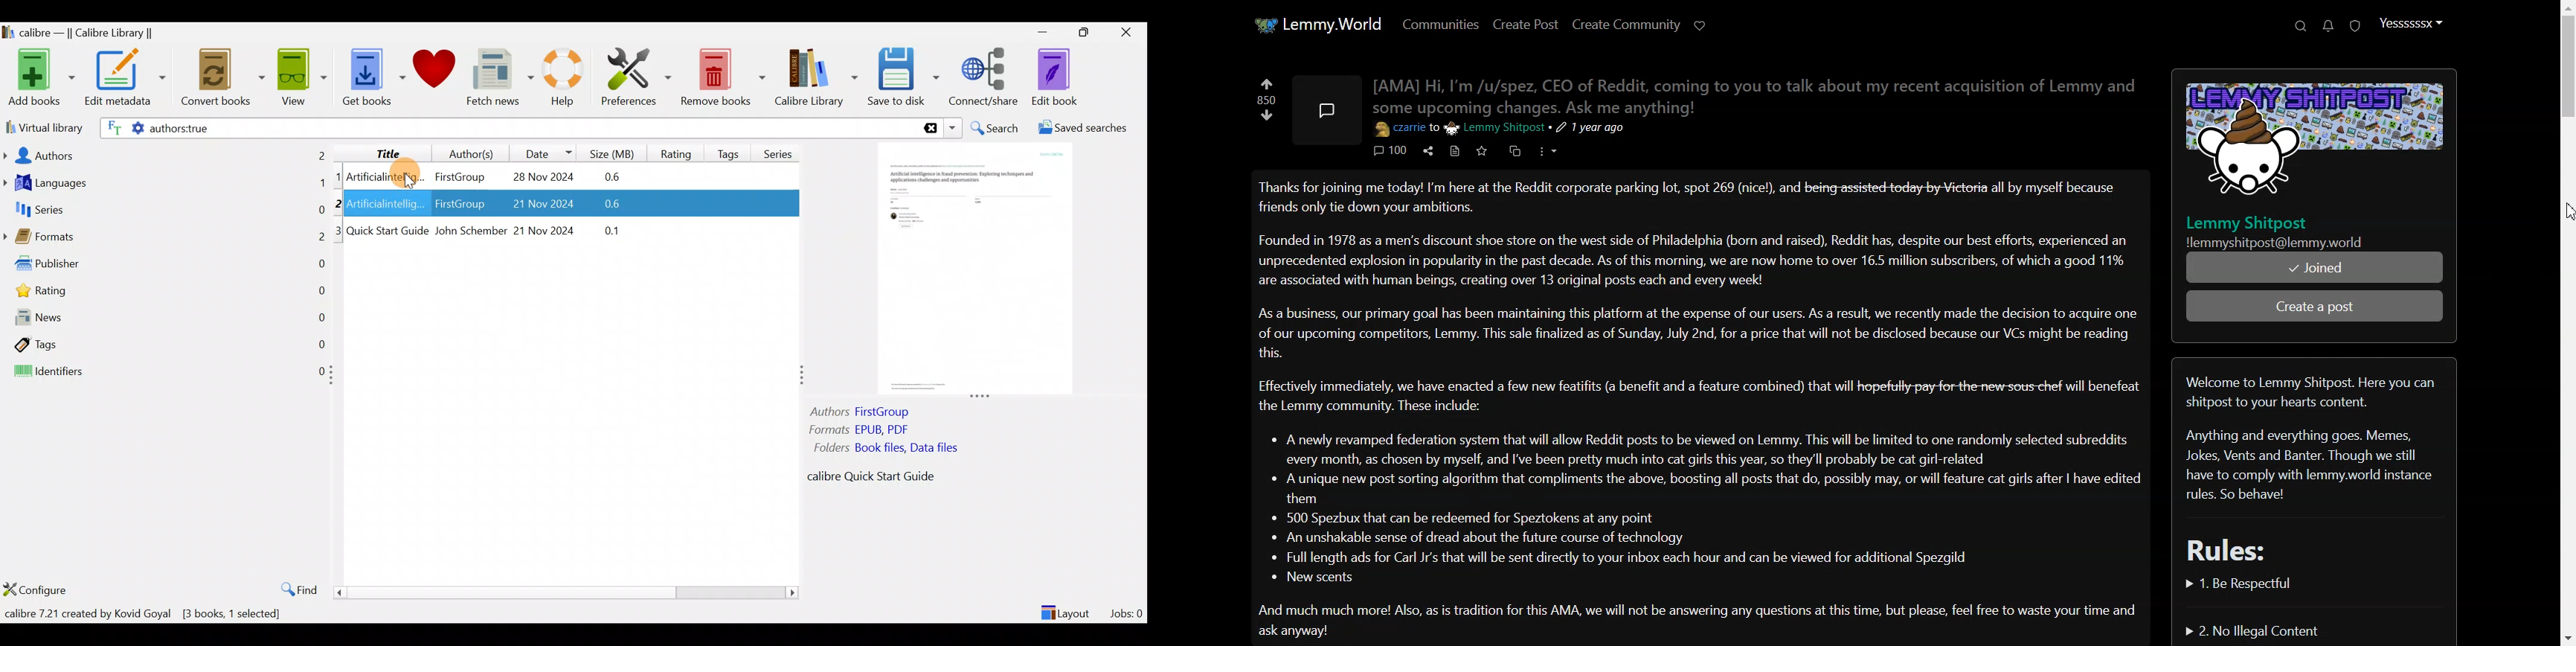 This screenshot has width=2576, height=672. Describe the element at coordinates (561, 592) in the screenshot. I see `Scroll bar` at that location.